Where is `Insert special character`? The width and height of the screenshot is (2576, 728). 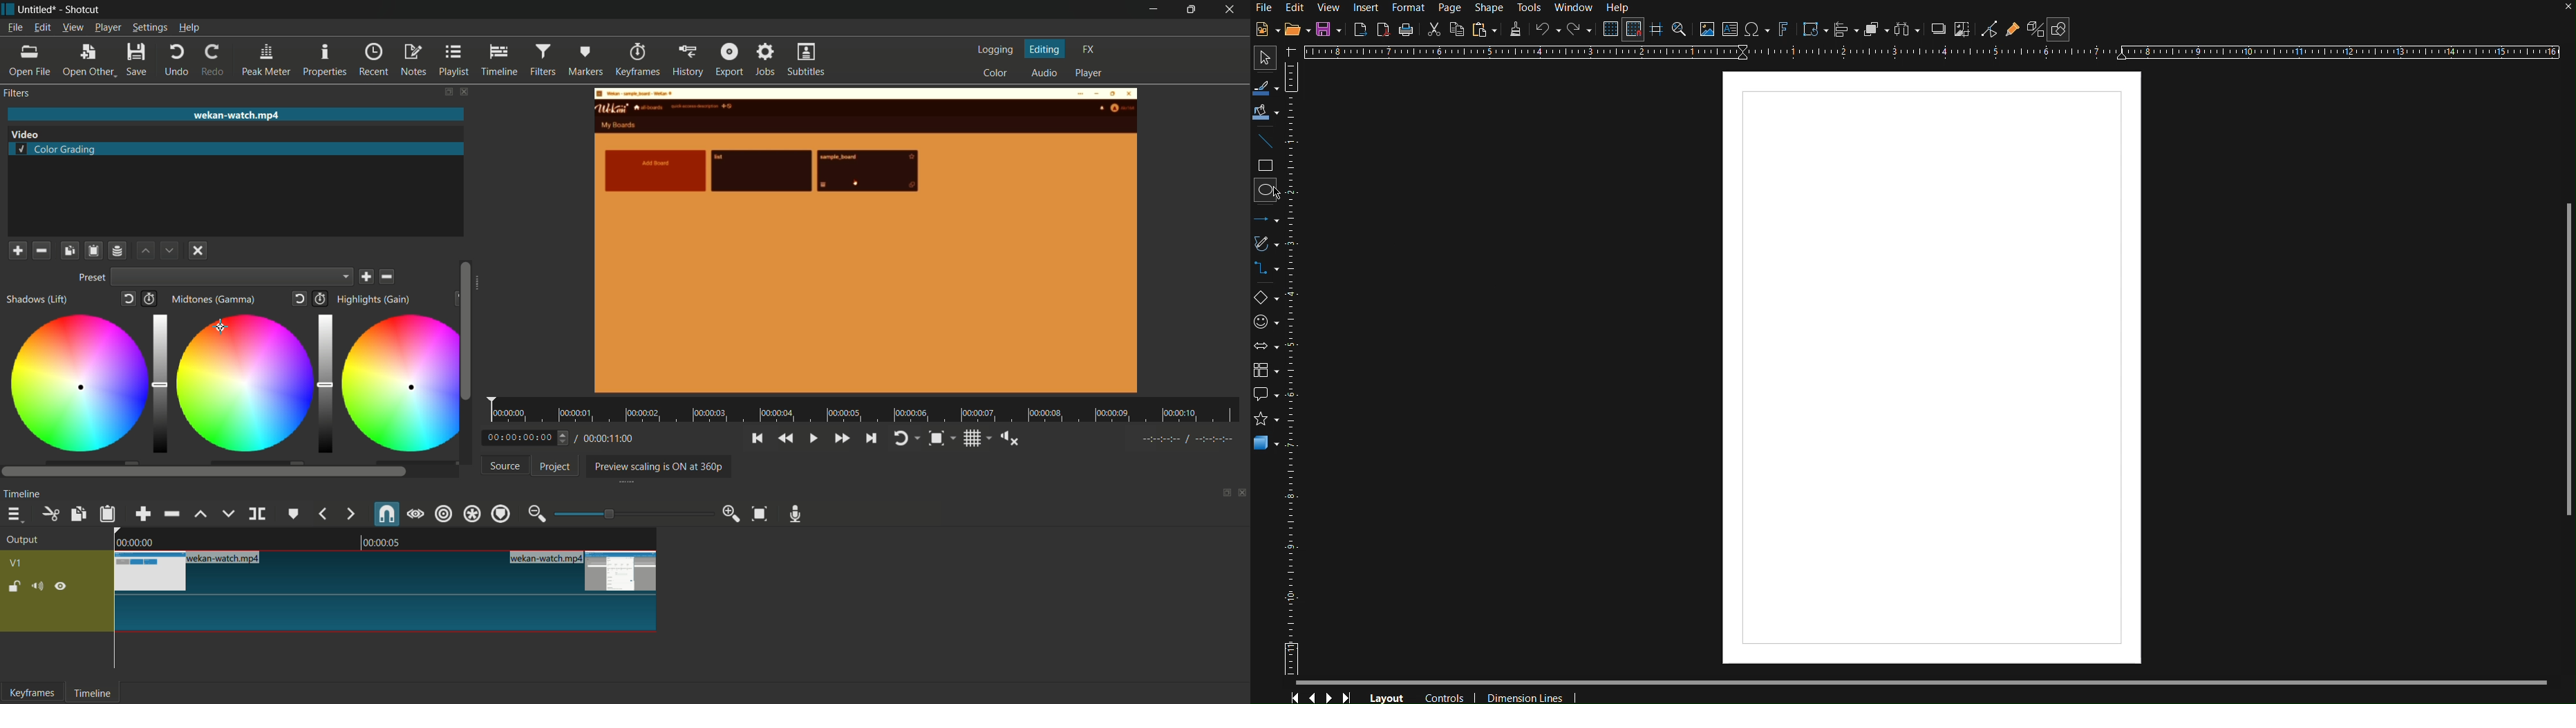
Insert special character is located at coordinates (1756, 30).